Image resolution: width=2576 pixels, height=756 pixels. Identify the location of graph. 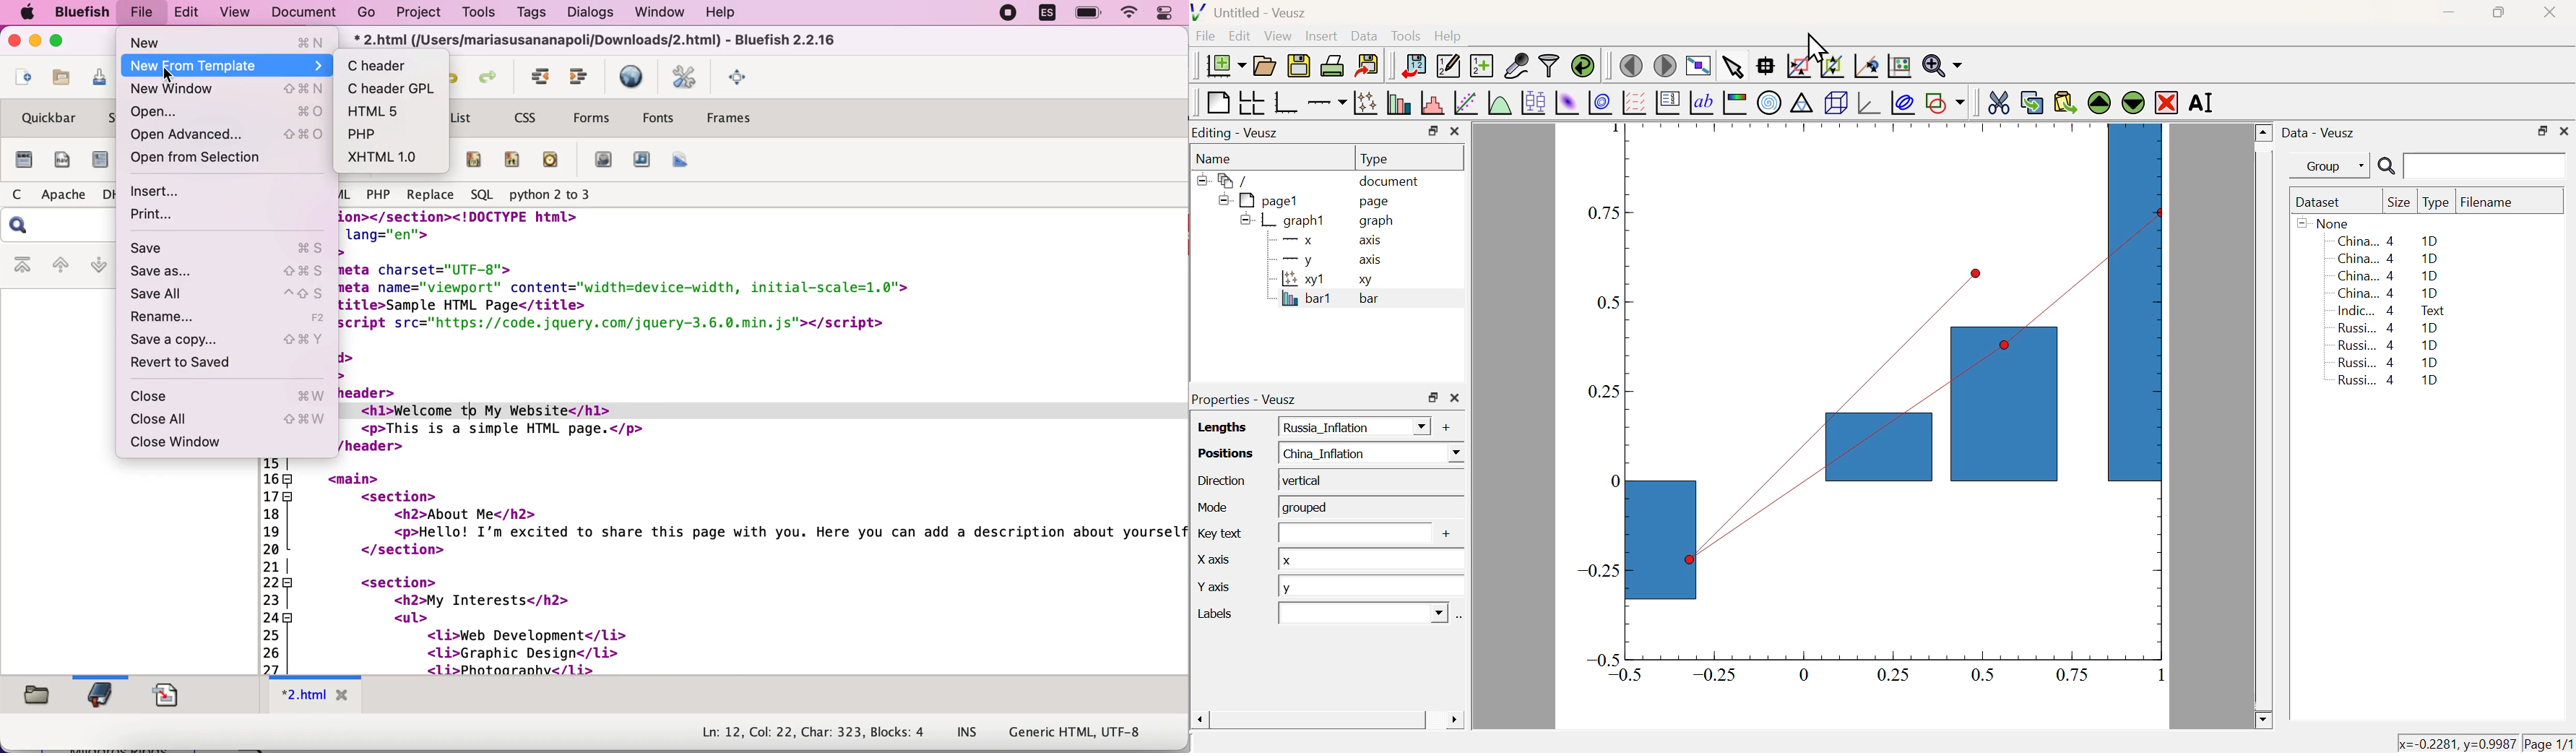
(1378, 222).